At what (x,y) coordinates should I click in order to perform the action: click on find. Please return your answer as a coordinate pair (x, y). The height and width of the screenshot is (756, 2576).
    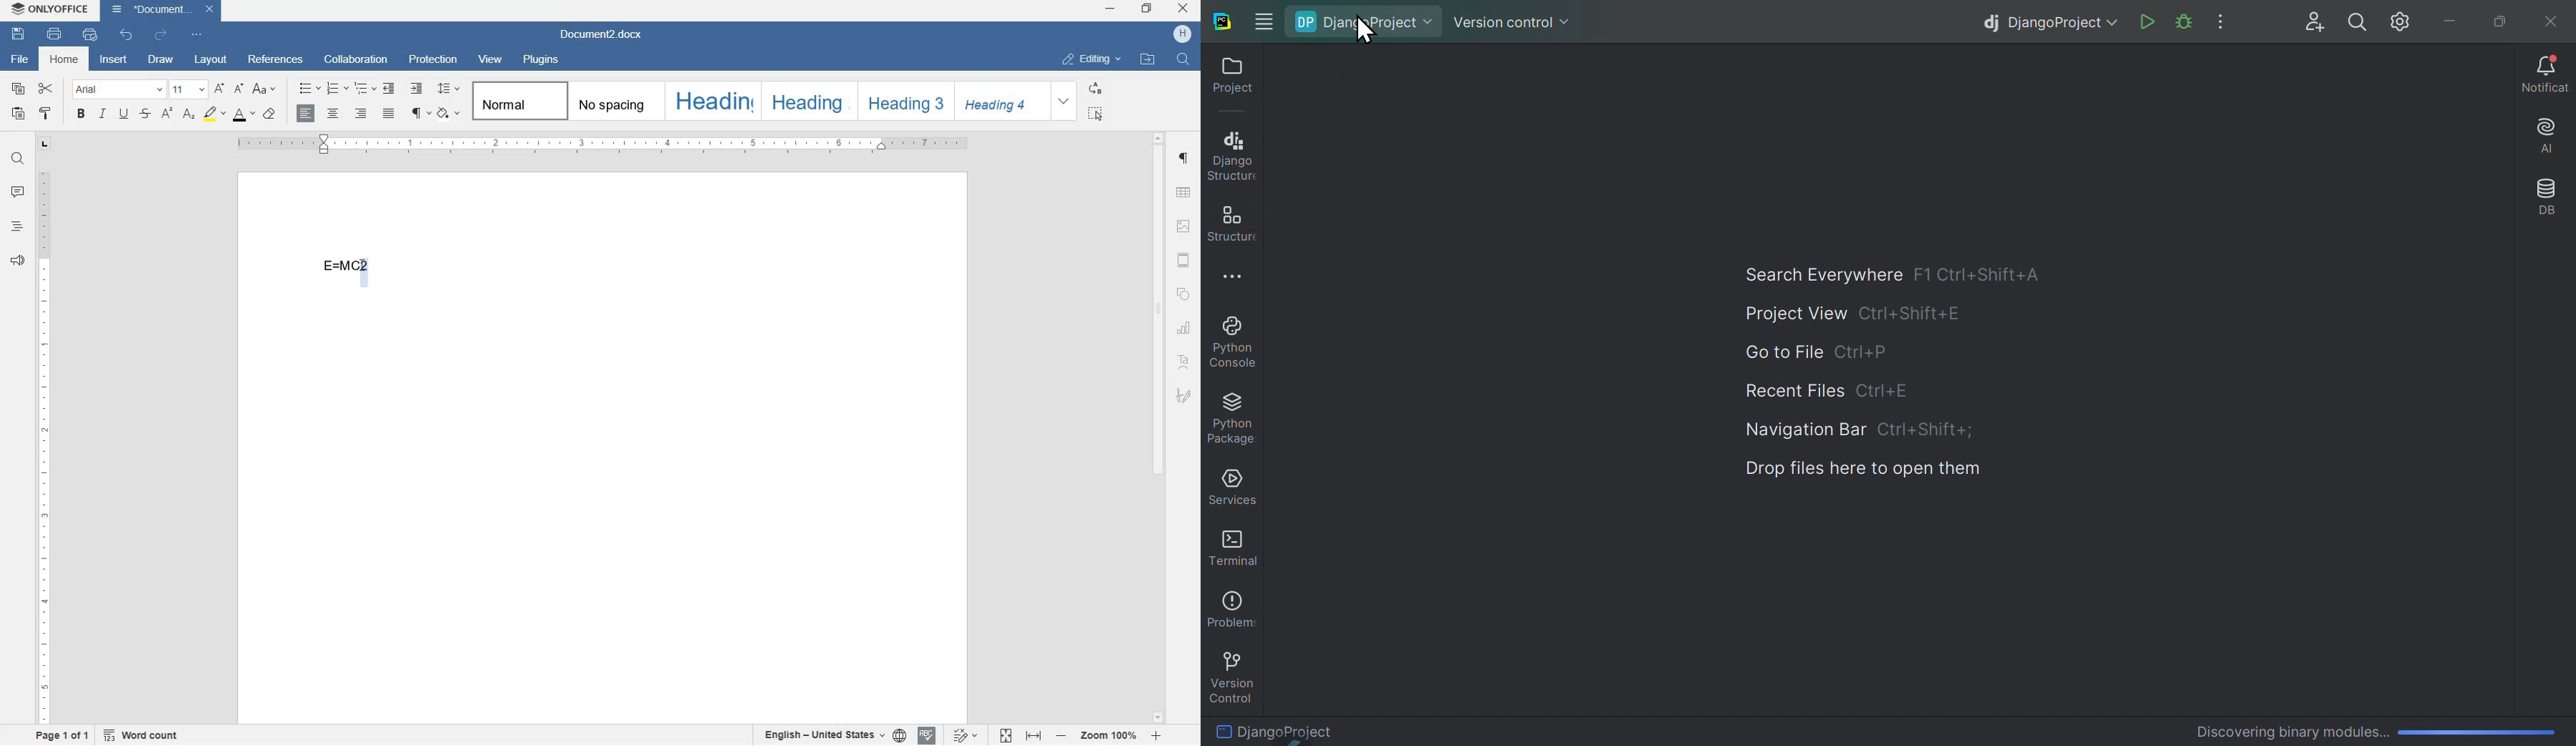
    Looking at the image, I should click on (1182, 59).